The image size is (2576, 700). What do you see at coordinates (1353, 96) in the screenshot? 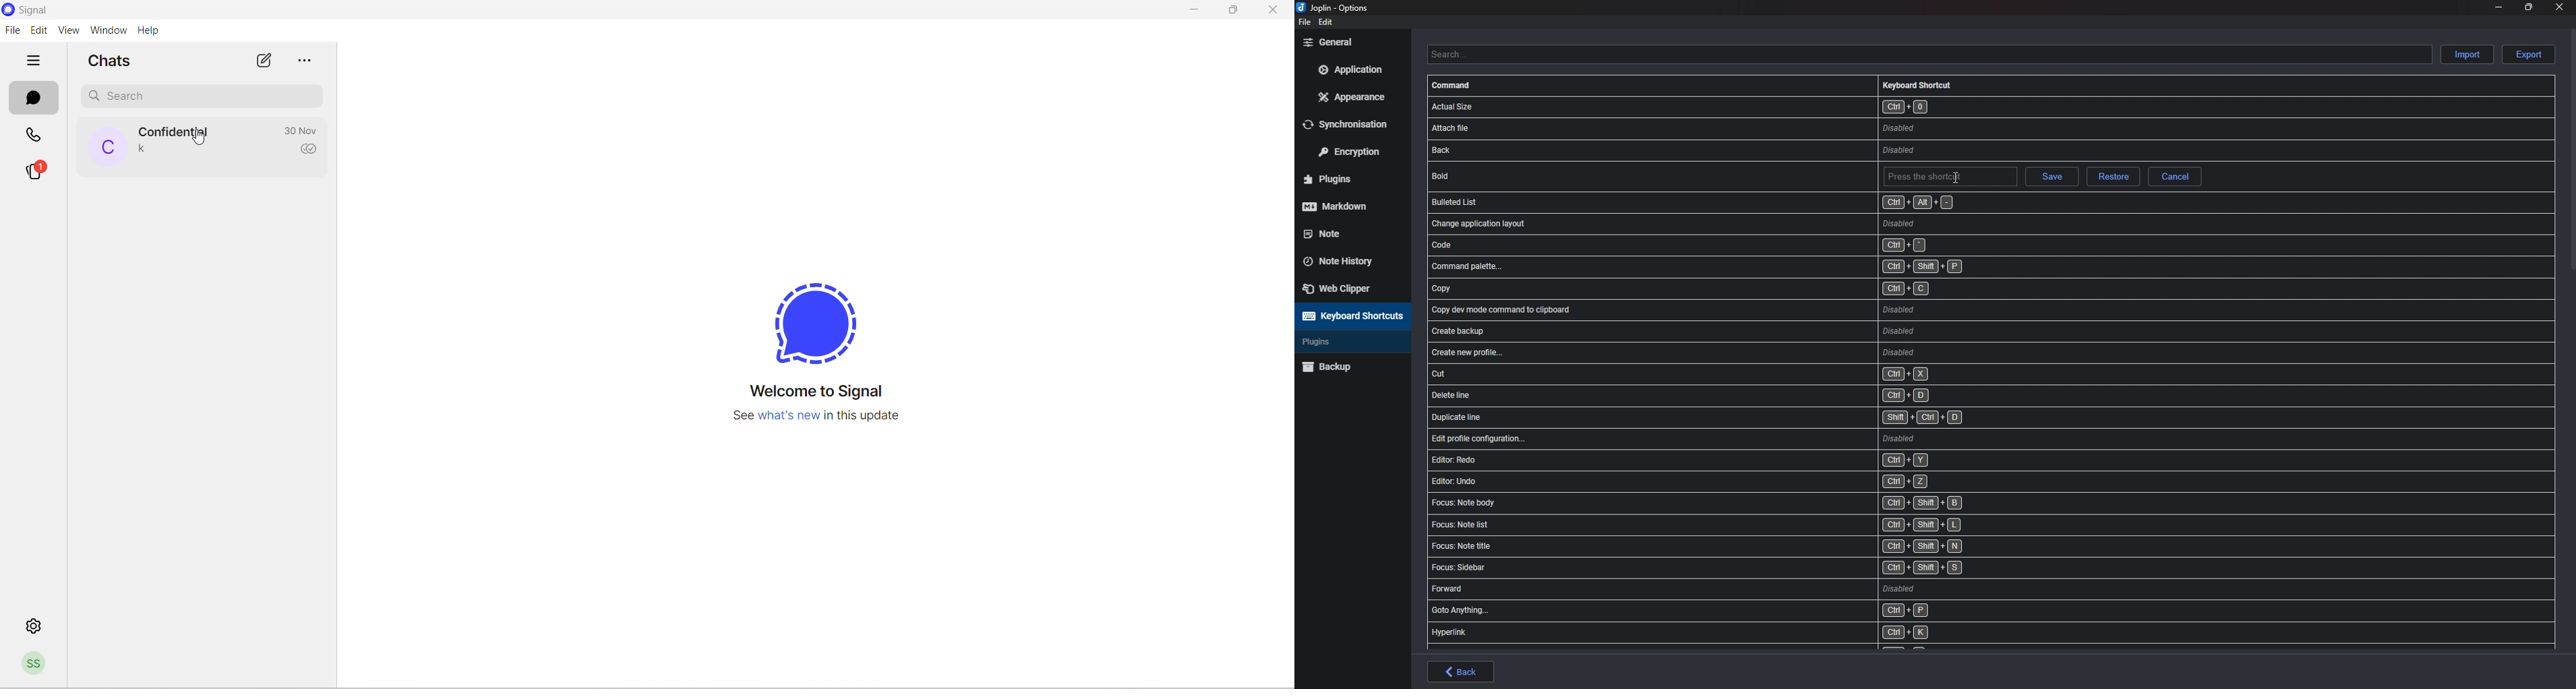
I see `Appearance` at bounding box center [1353, 96].